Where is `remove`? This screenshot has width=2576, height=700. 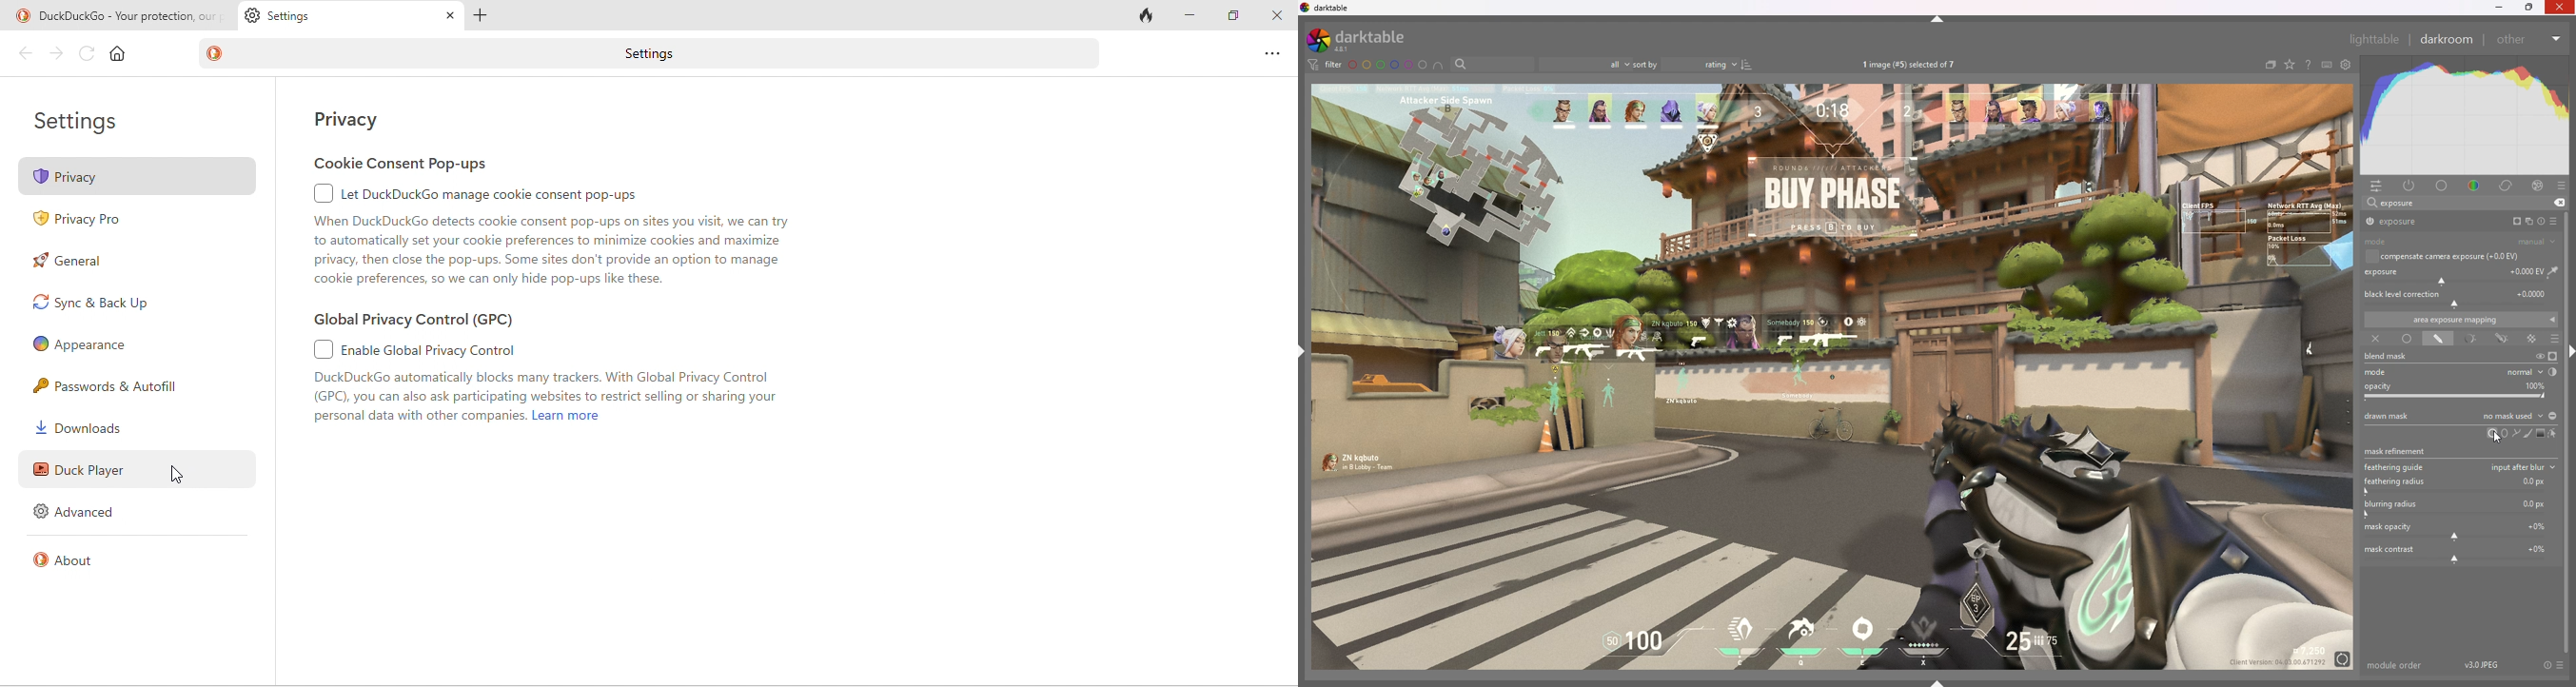 remove is located at coordinates (2559, 203).